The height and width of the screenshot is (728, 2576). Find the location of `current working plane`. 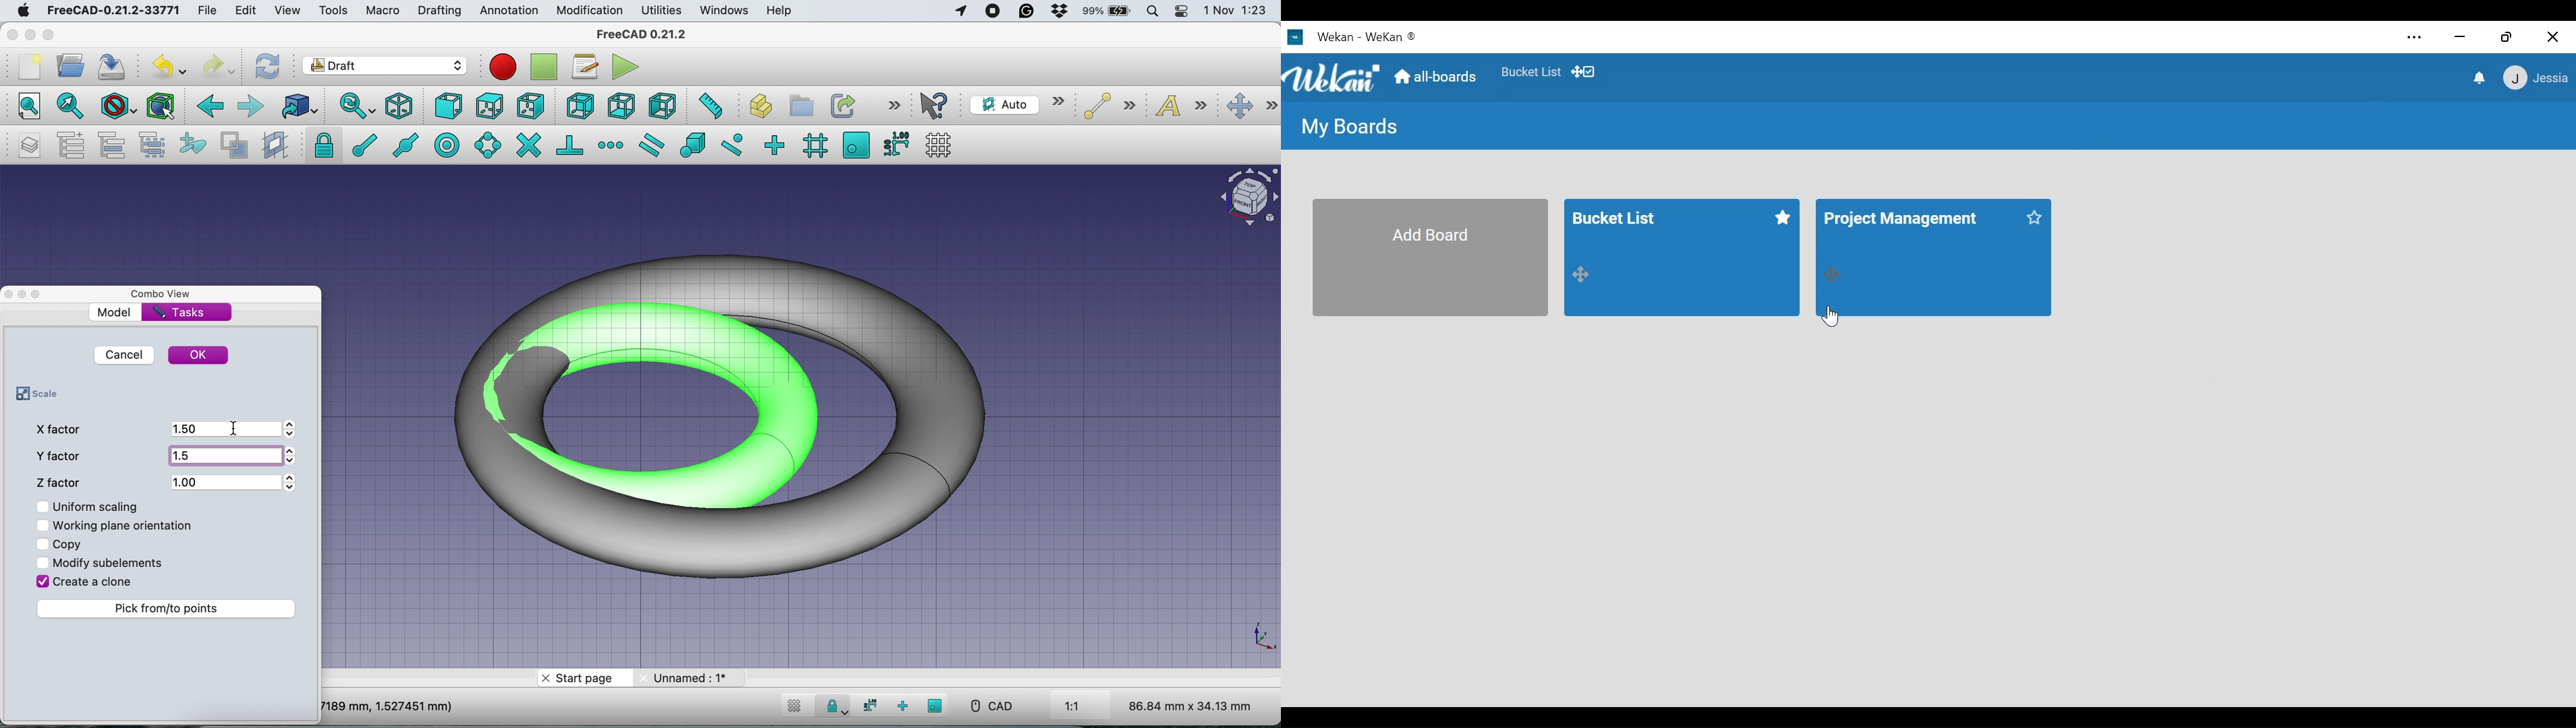

current working plane is located at coordinates (1017, 104).